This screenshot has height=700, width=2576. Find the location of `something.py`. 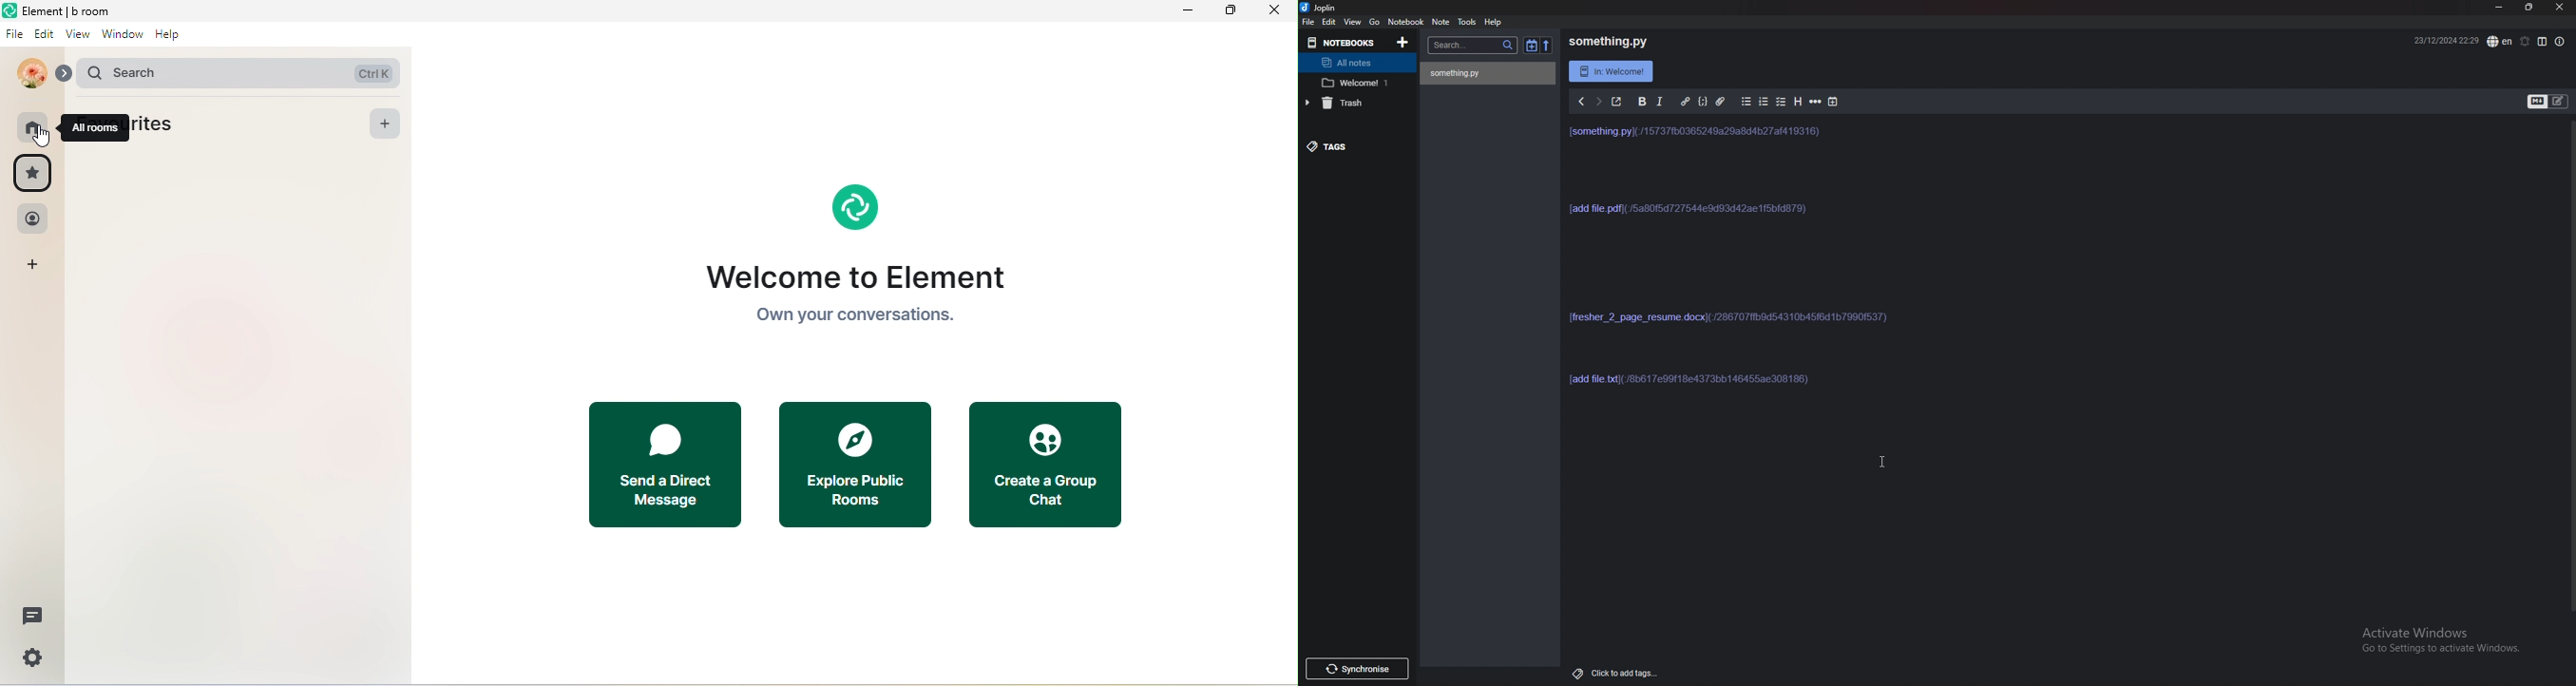

something.py is located at coordinates (1488, 73).